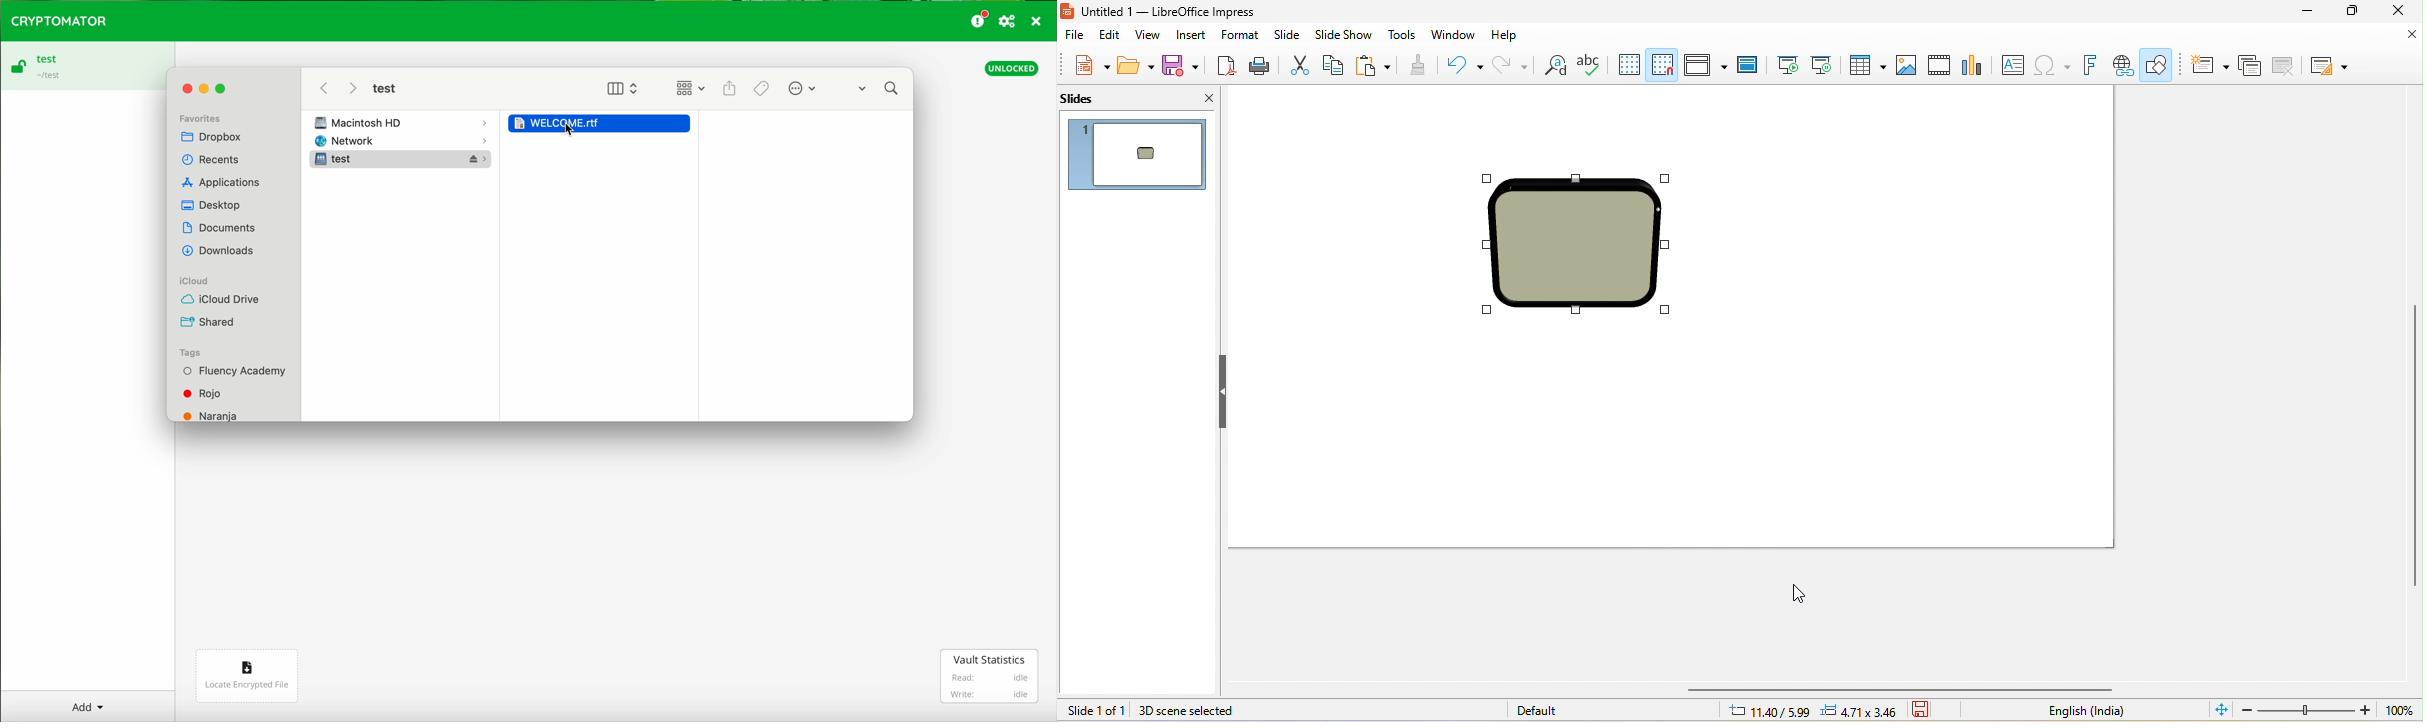  Describe the element at coordinates (1134, 64) in the screenshot. I see `open` at that location.